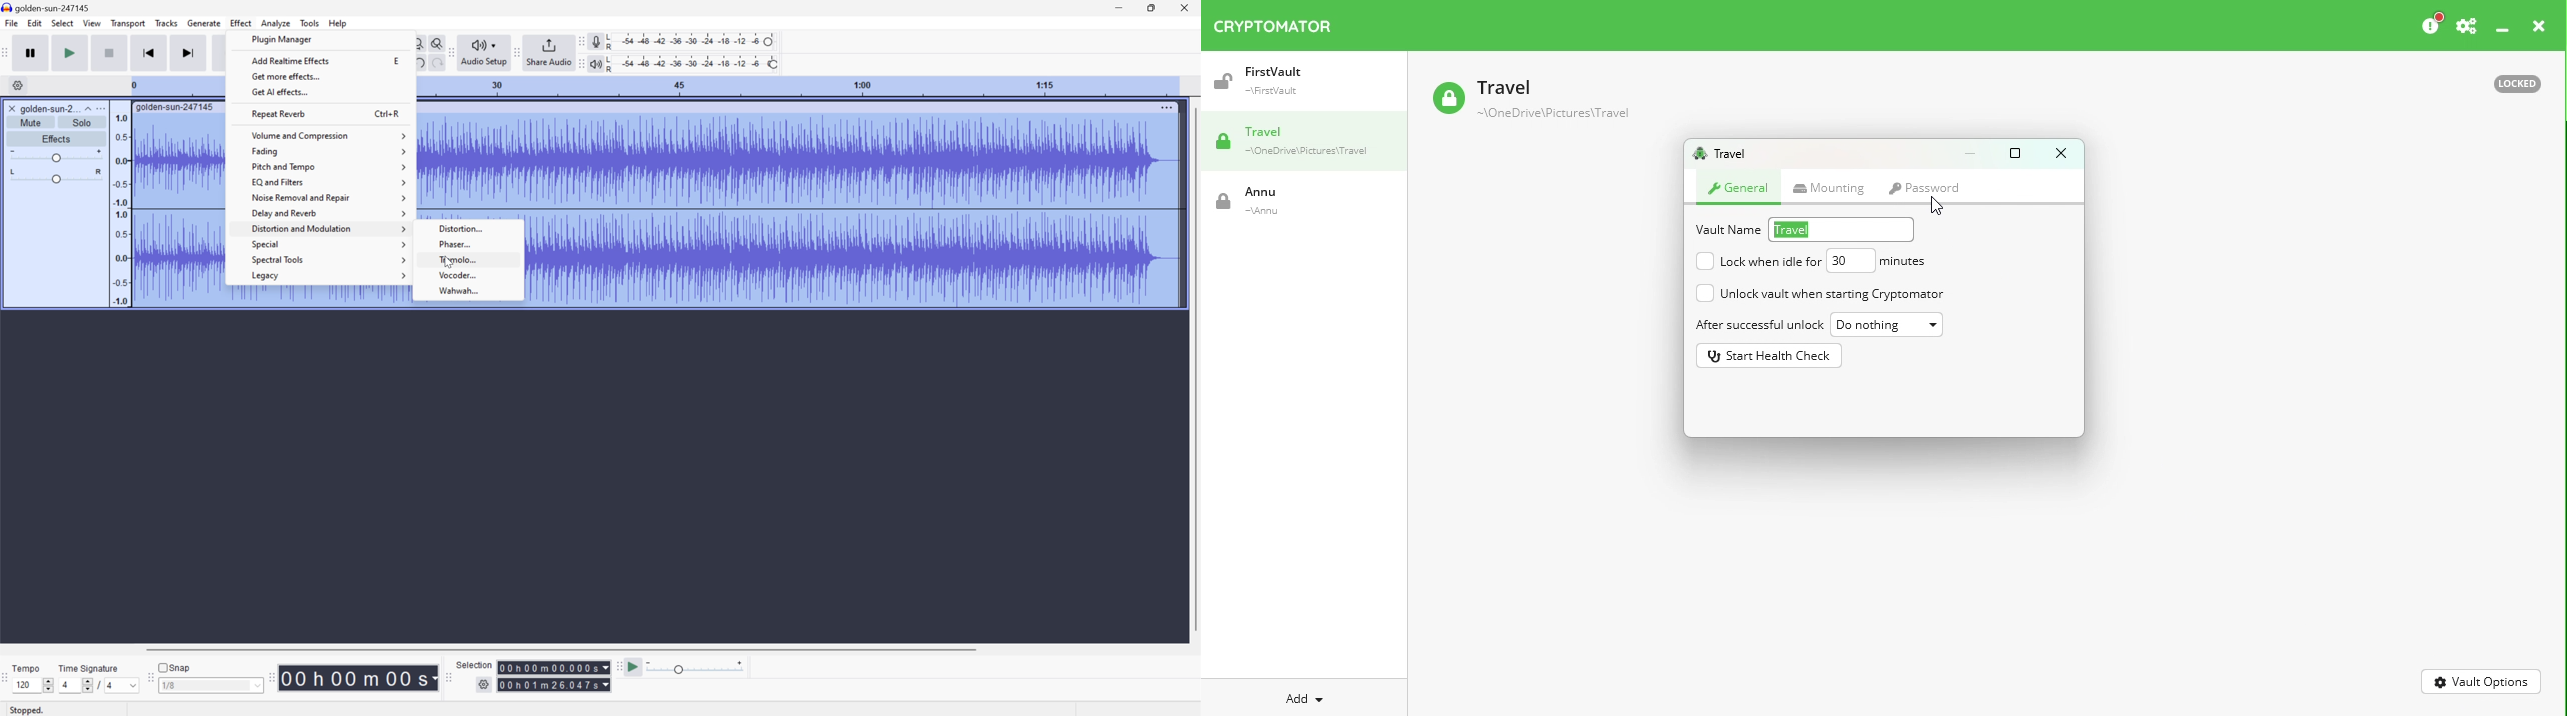 The image size is (2576, 728). Describe the element at coordinates (474, 227) in the screenshot. I see `Distortion...` at that location.